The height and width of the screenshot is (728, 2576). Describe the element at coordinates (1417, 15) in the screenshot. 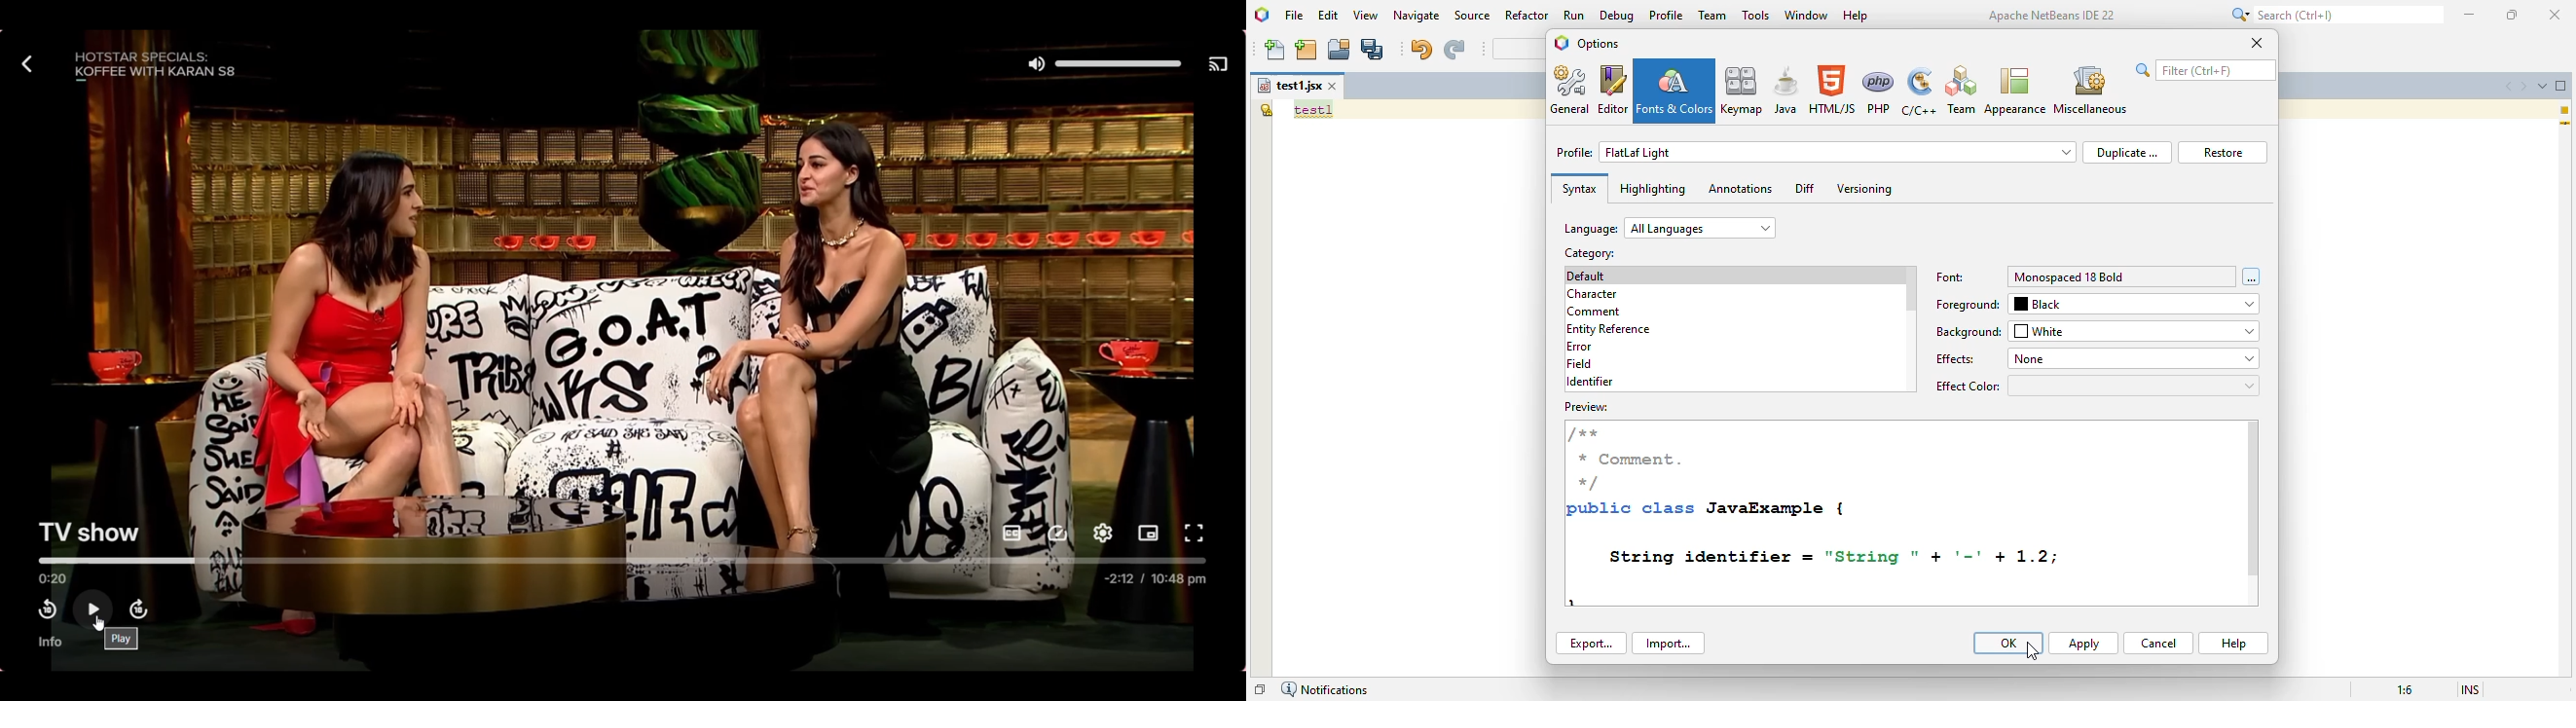

I see `navigate` at that location.